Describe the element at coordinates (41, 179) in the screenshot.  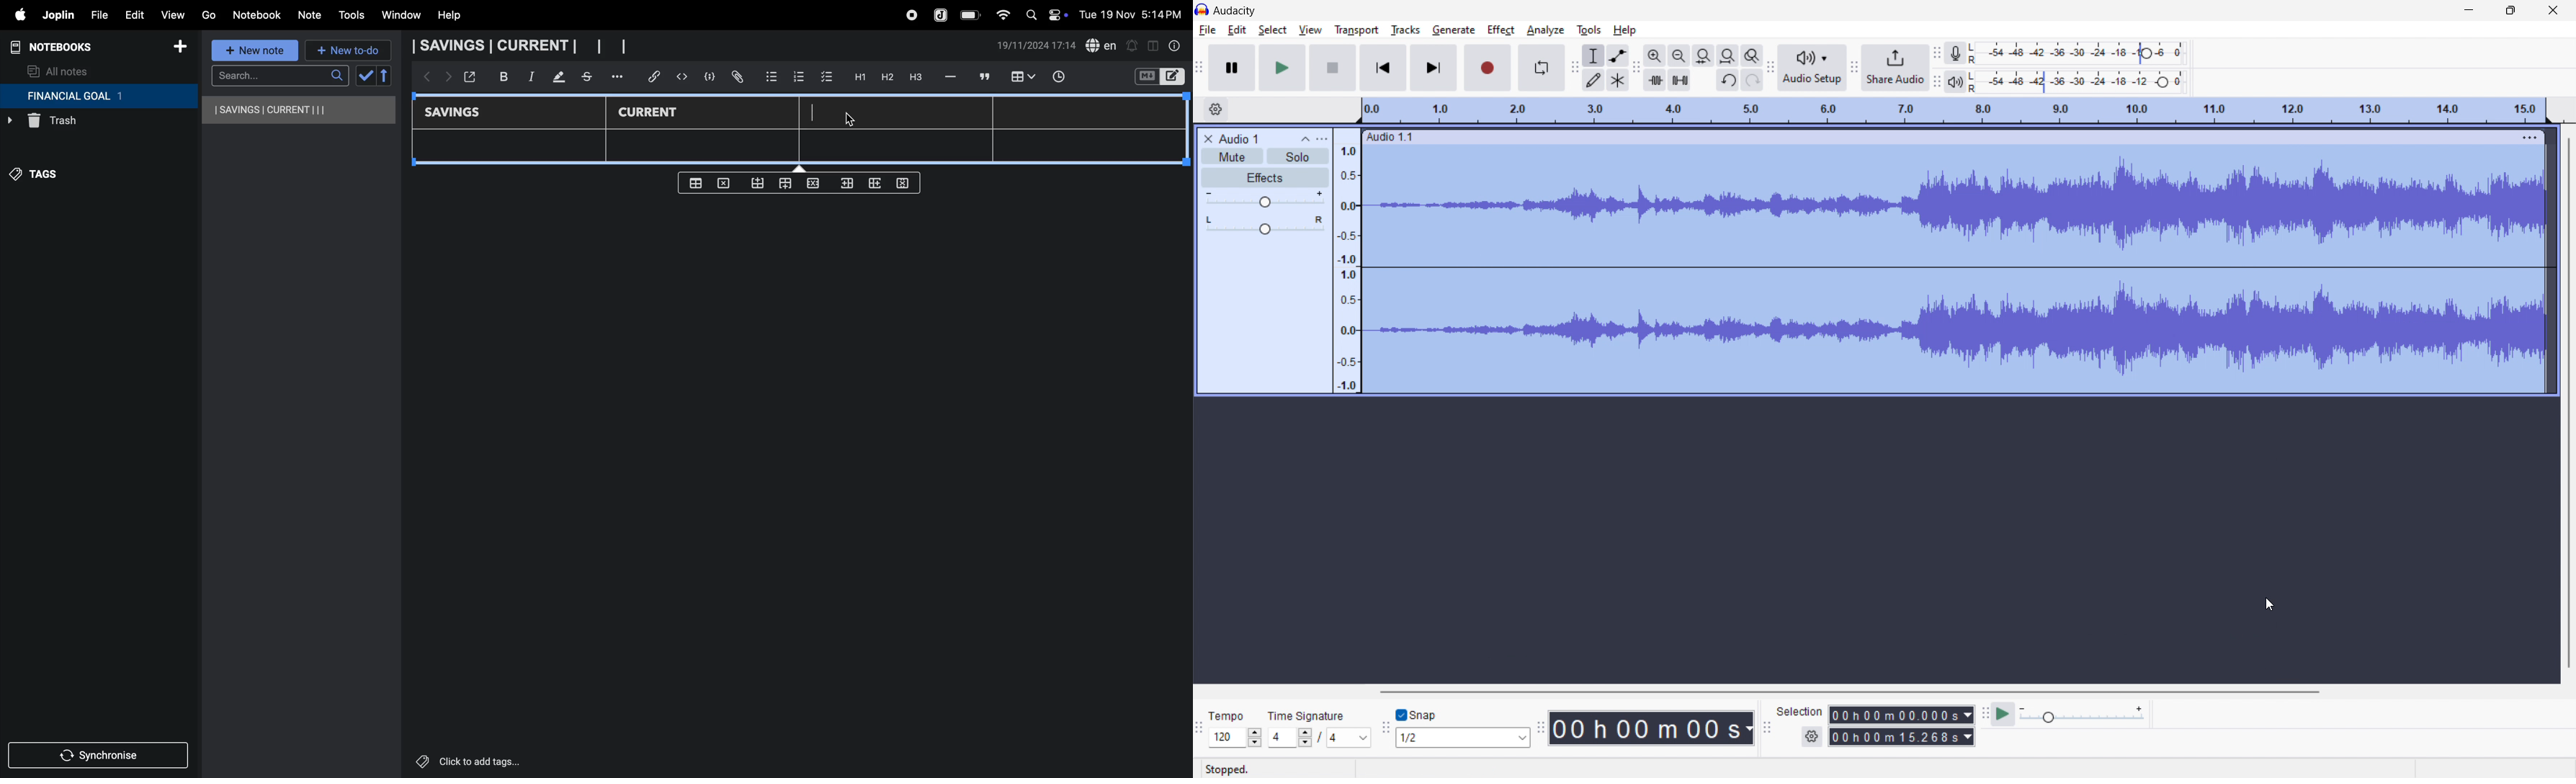
I see `tags` at that location.